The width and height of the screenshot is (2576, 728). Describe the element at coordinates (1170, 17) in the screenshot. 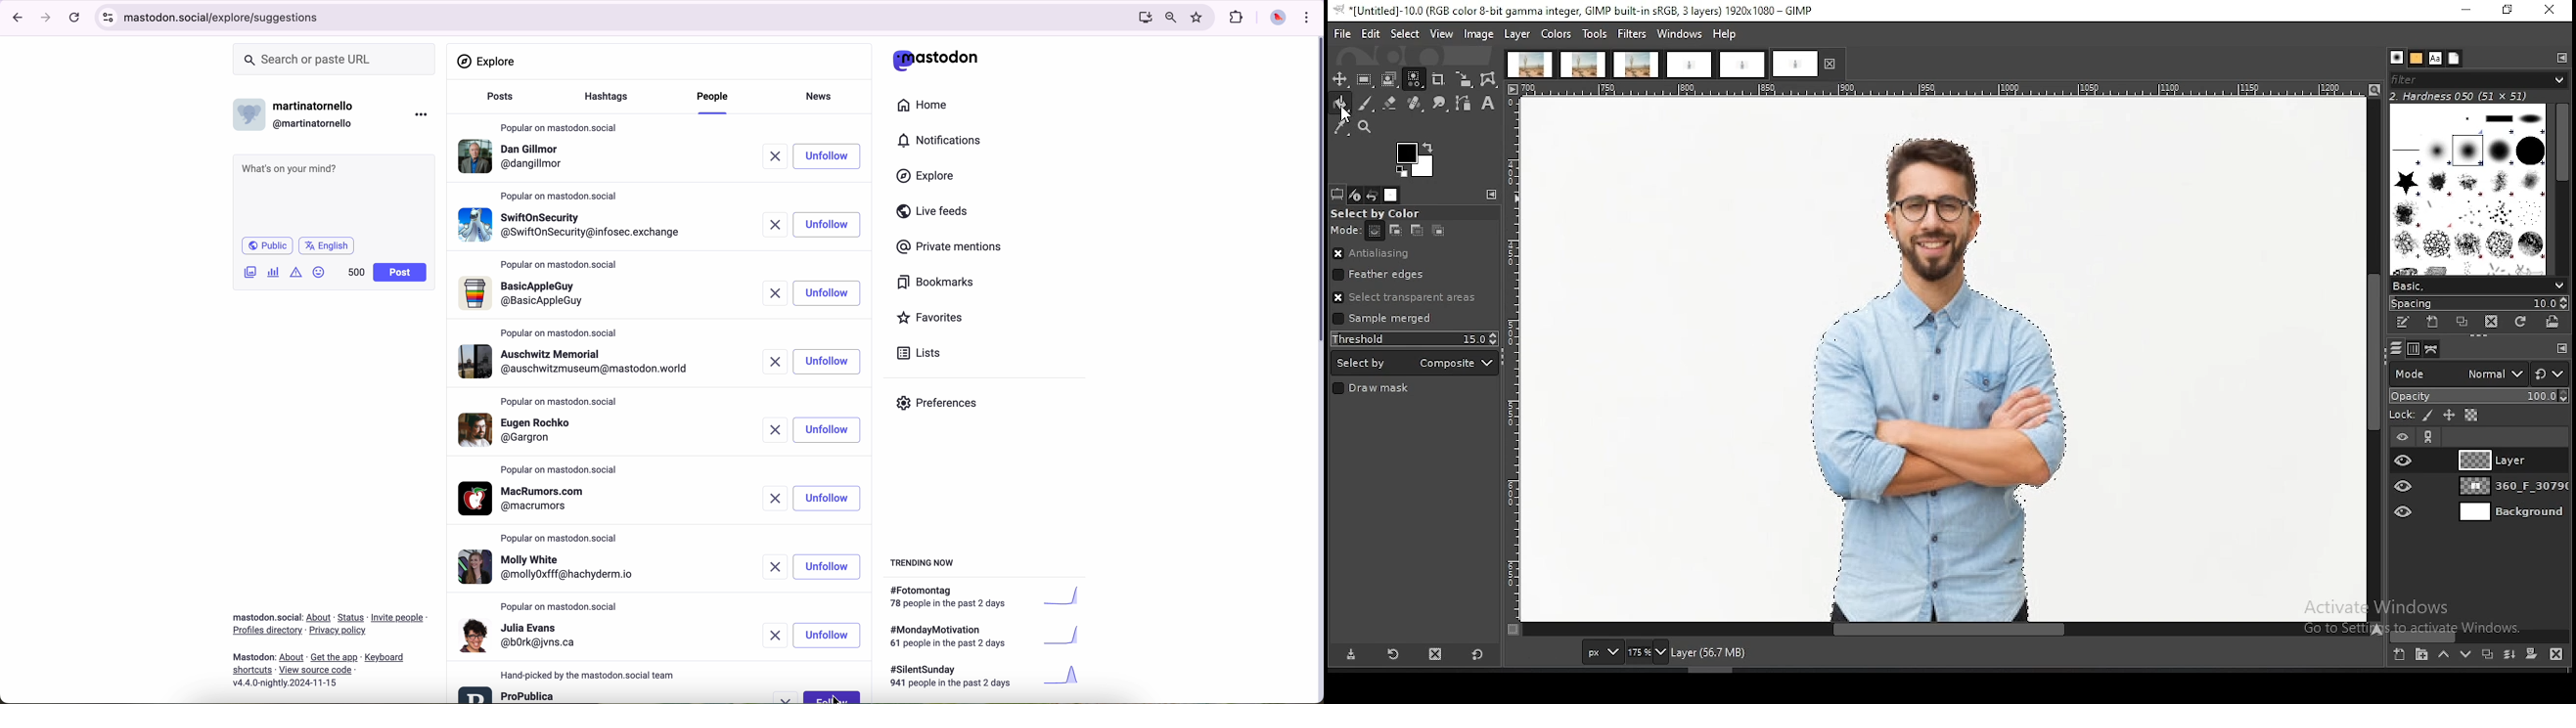

I see `zoom out` at that location.